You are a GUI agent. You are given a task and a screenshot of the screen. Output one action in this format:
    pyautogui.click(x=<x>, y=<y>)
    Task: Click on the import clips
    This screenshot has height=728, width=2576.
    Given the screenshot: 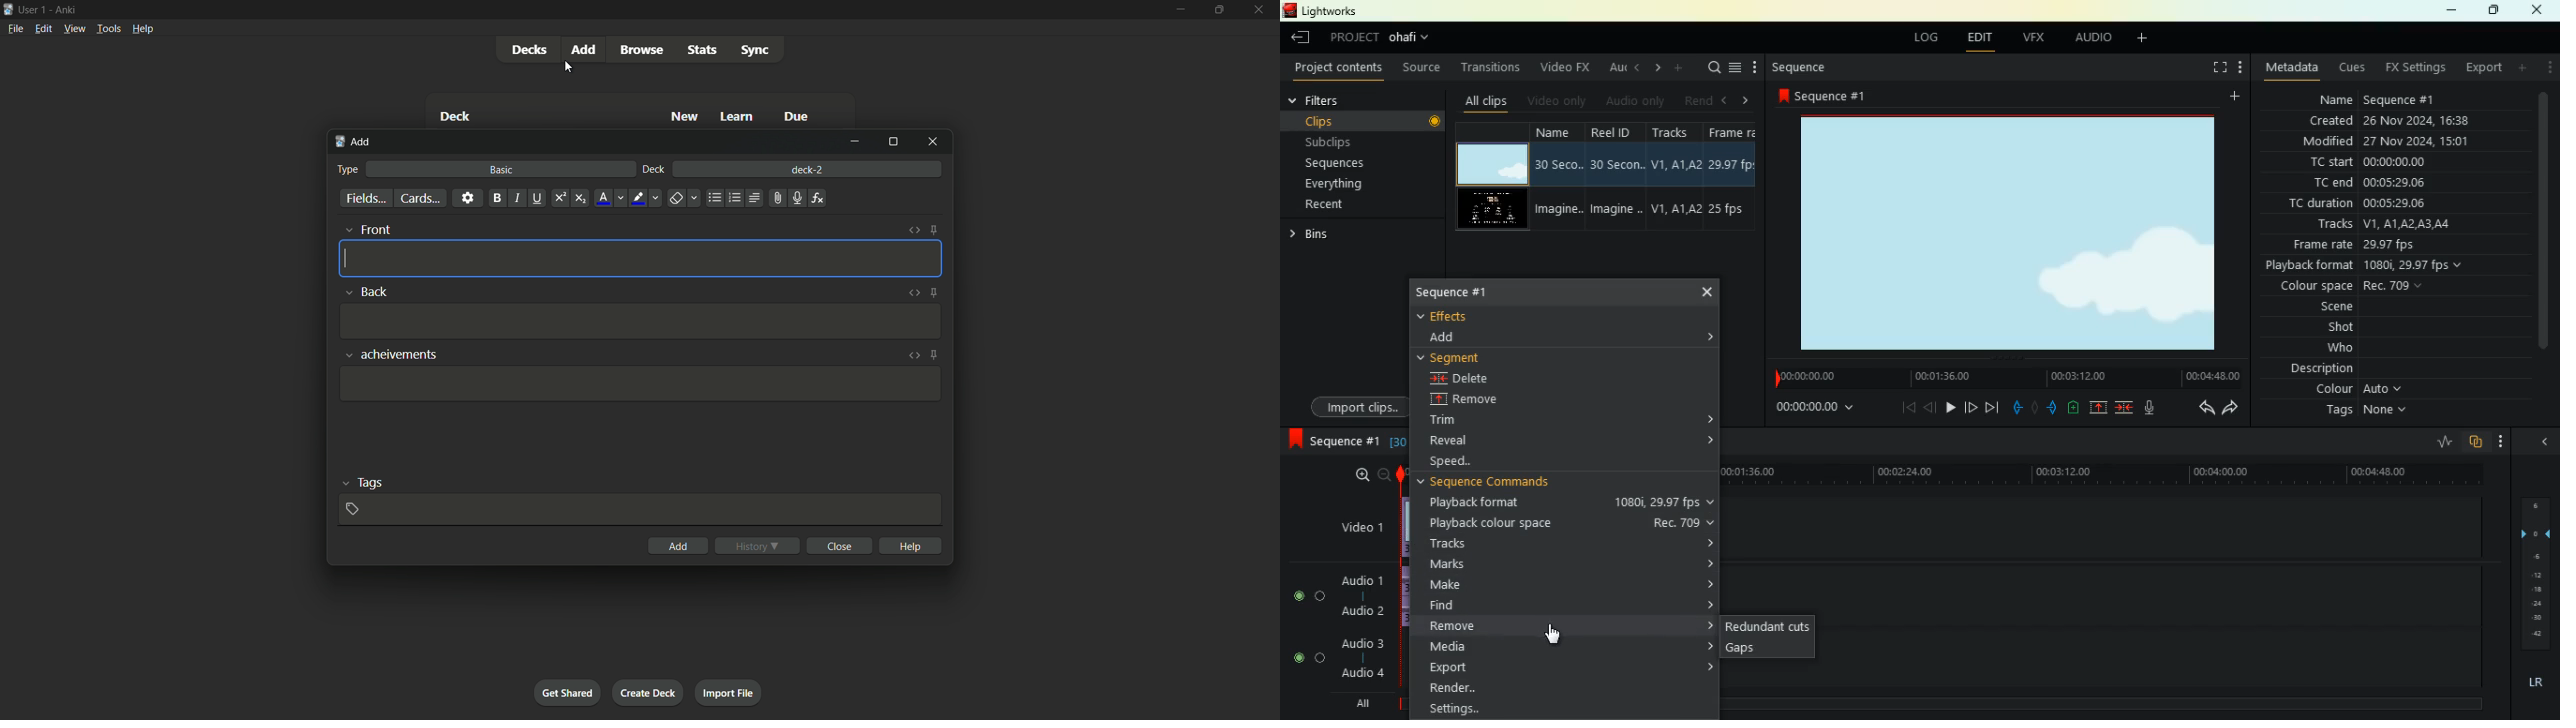 What is the action you would take?
    pyautogui.click(x=1356, y=405)
    